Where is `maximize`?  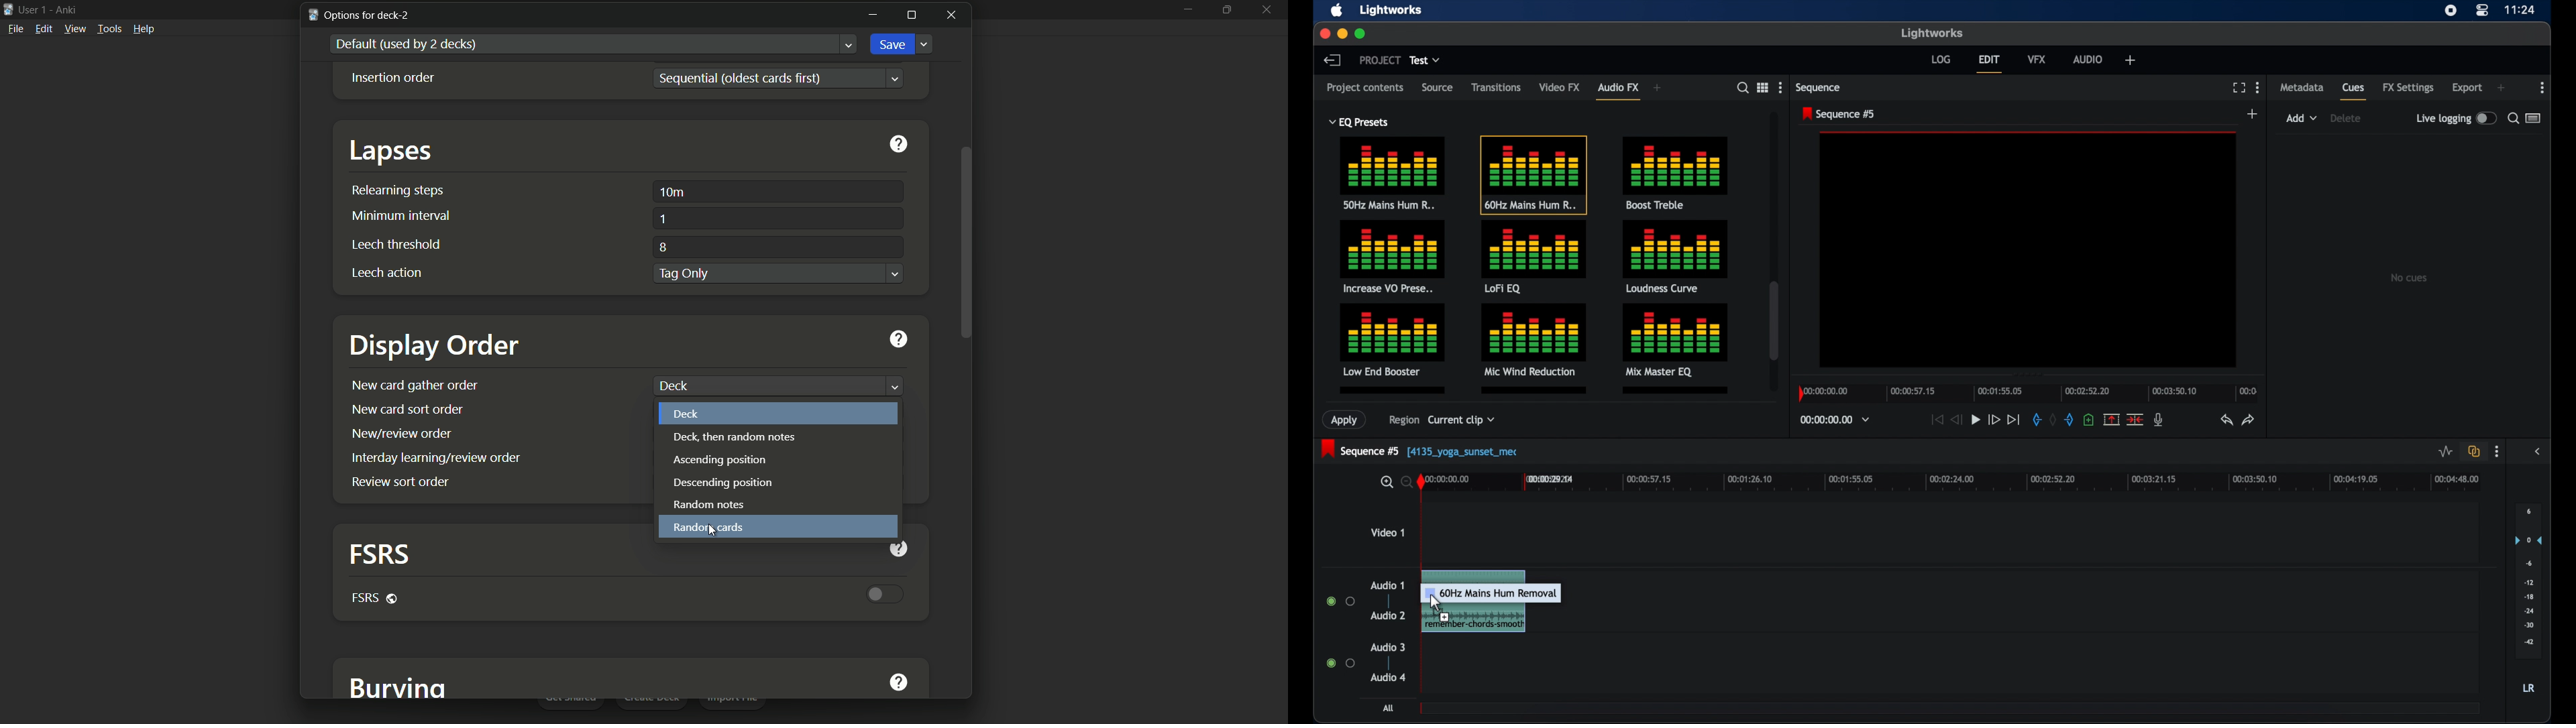 maximize is located at coordinates (1228, 8).